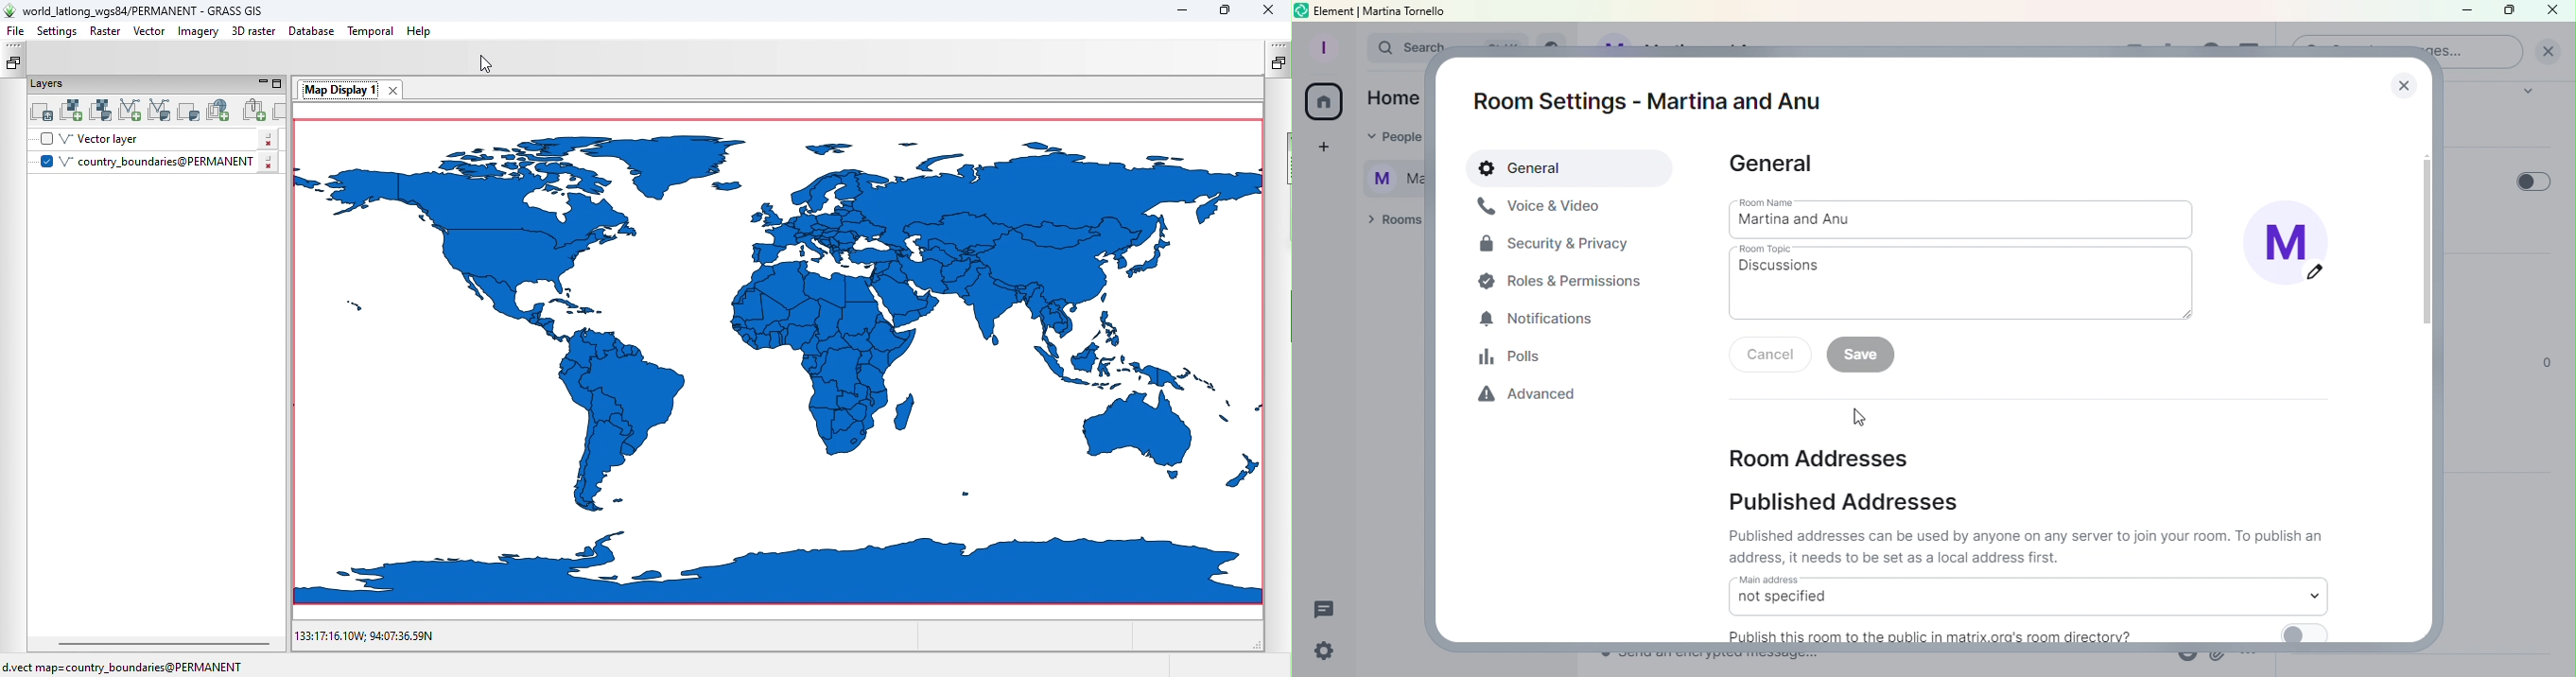  I want to click on Room name, so click(1964, 218).